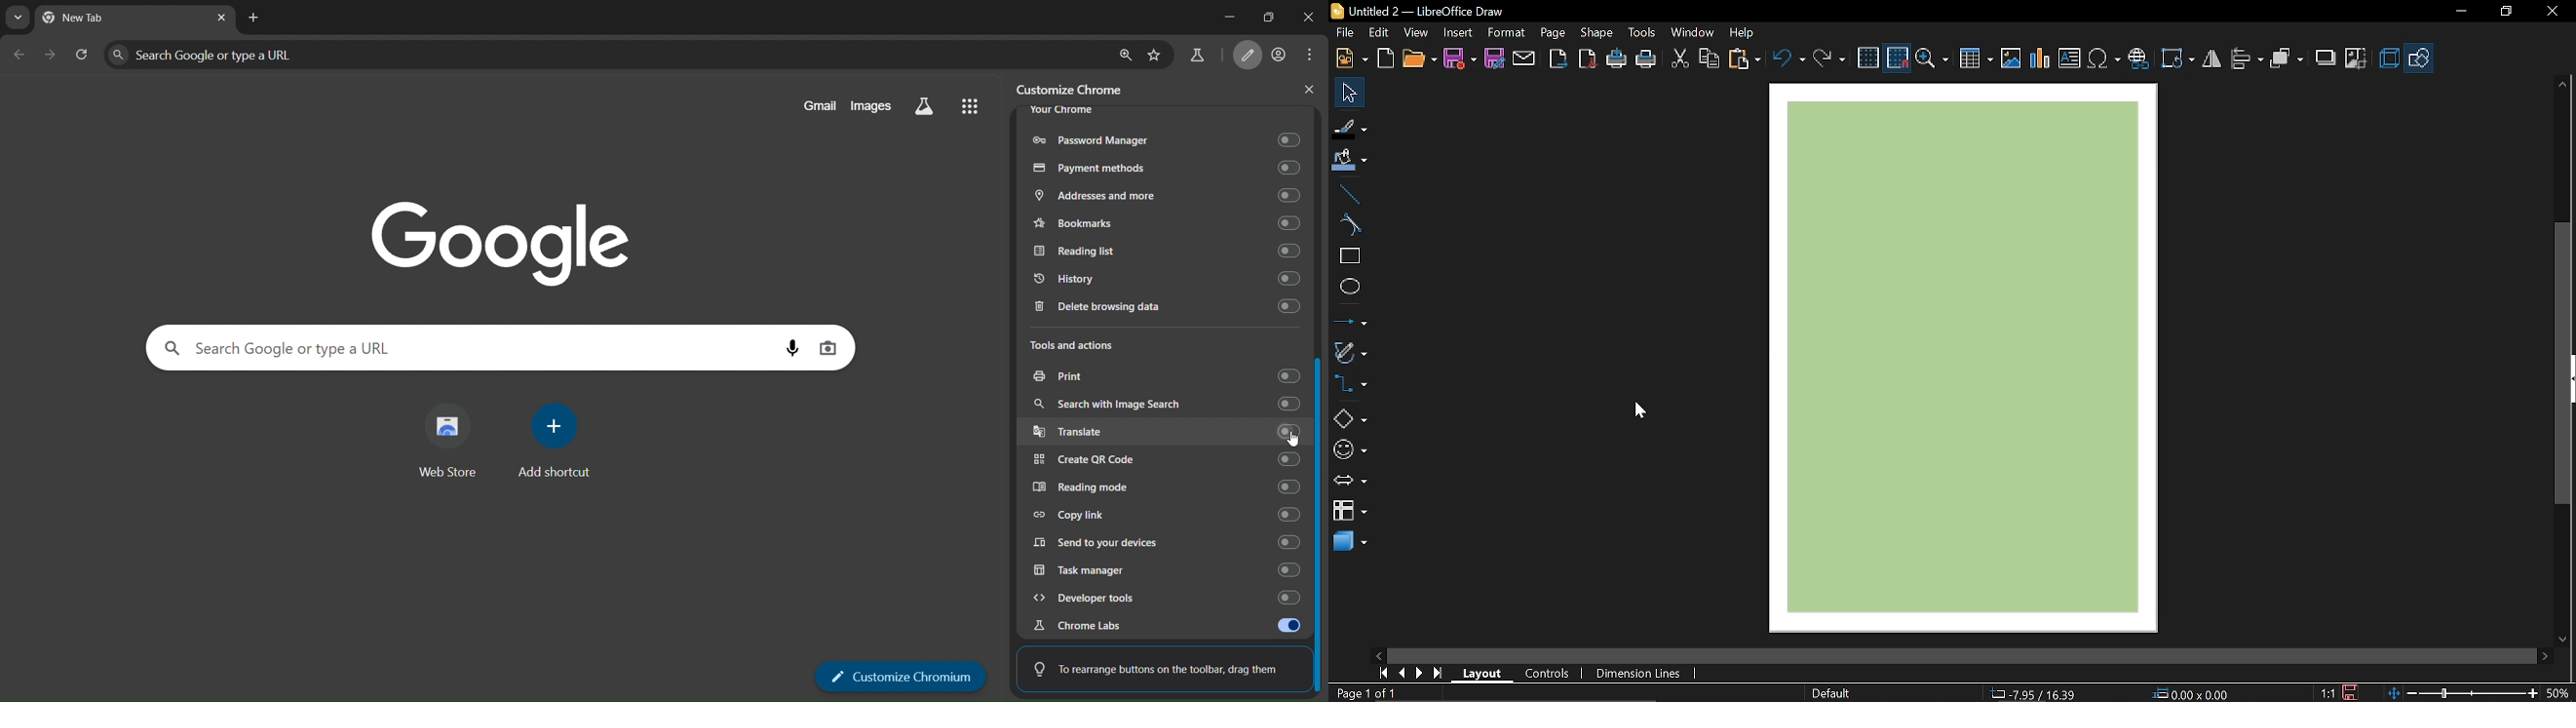 This screenshot has width=2576, height=728. What do you see at coordinates (1163, 195) in the screenshot?
I see `addresses and more` at bounding box center [1163, 195].